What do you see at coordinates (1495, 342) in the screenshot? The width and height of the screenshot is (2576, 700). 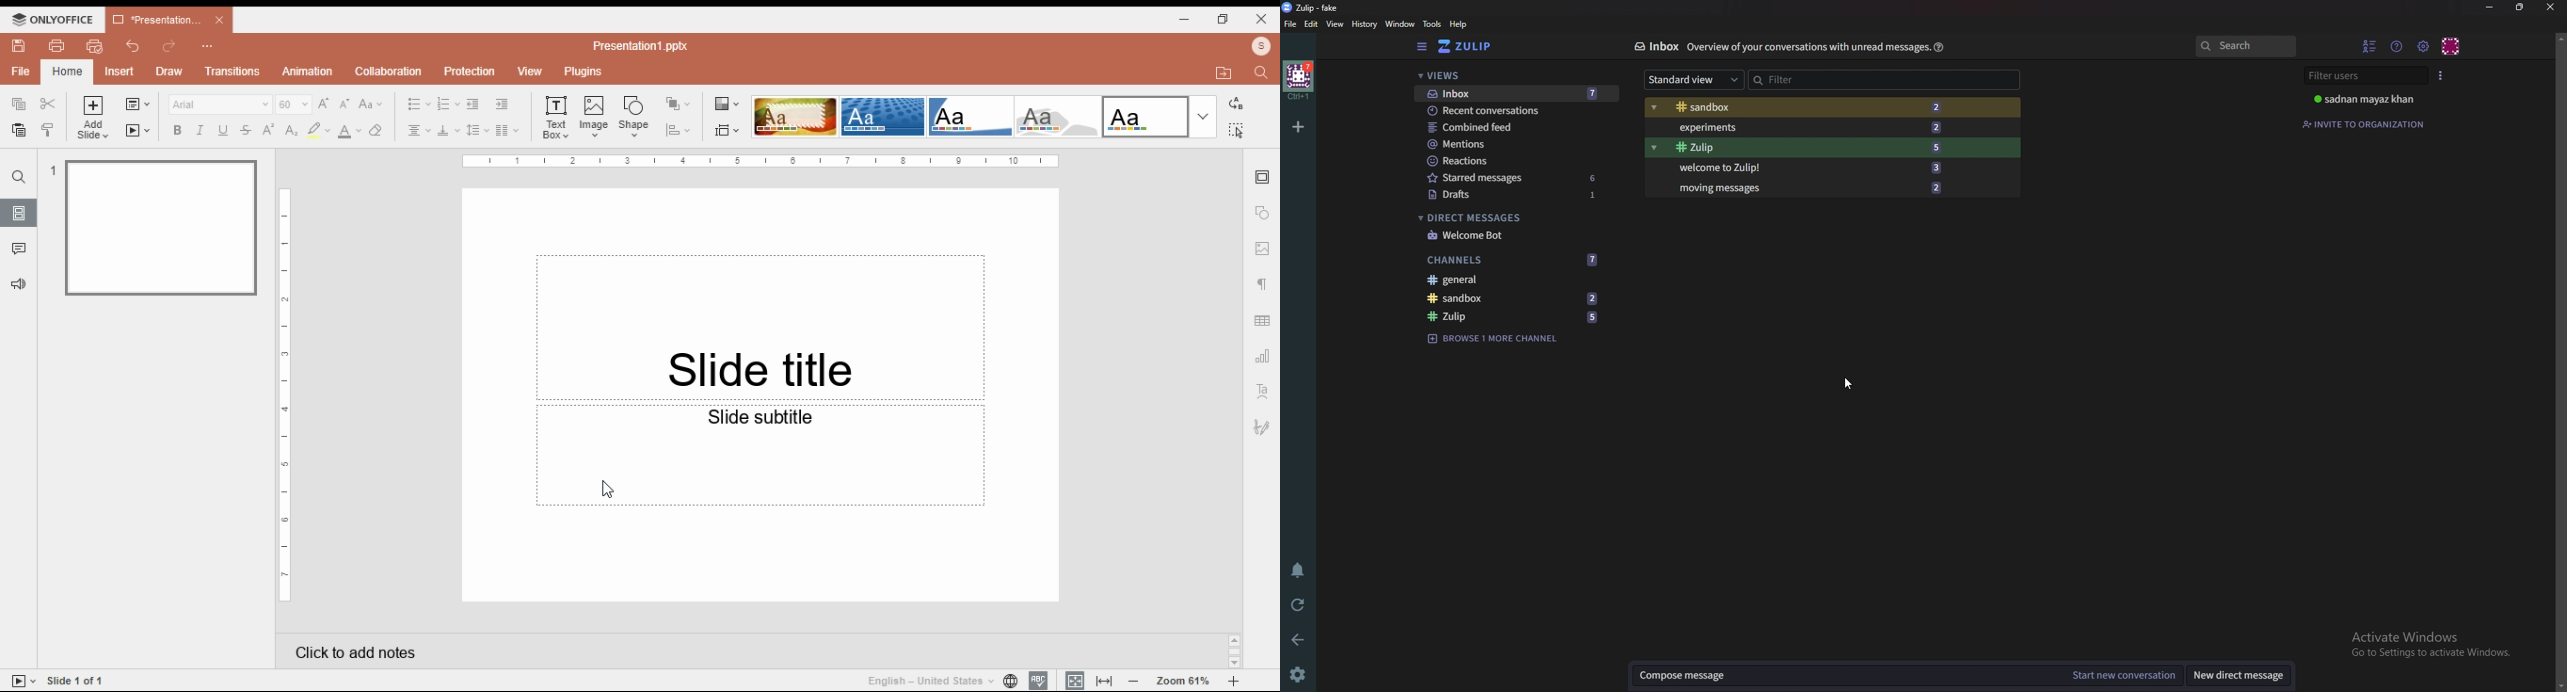 I see `Browse 1 more channel` at bounding box center [1495, 342].